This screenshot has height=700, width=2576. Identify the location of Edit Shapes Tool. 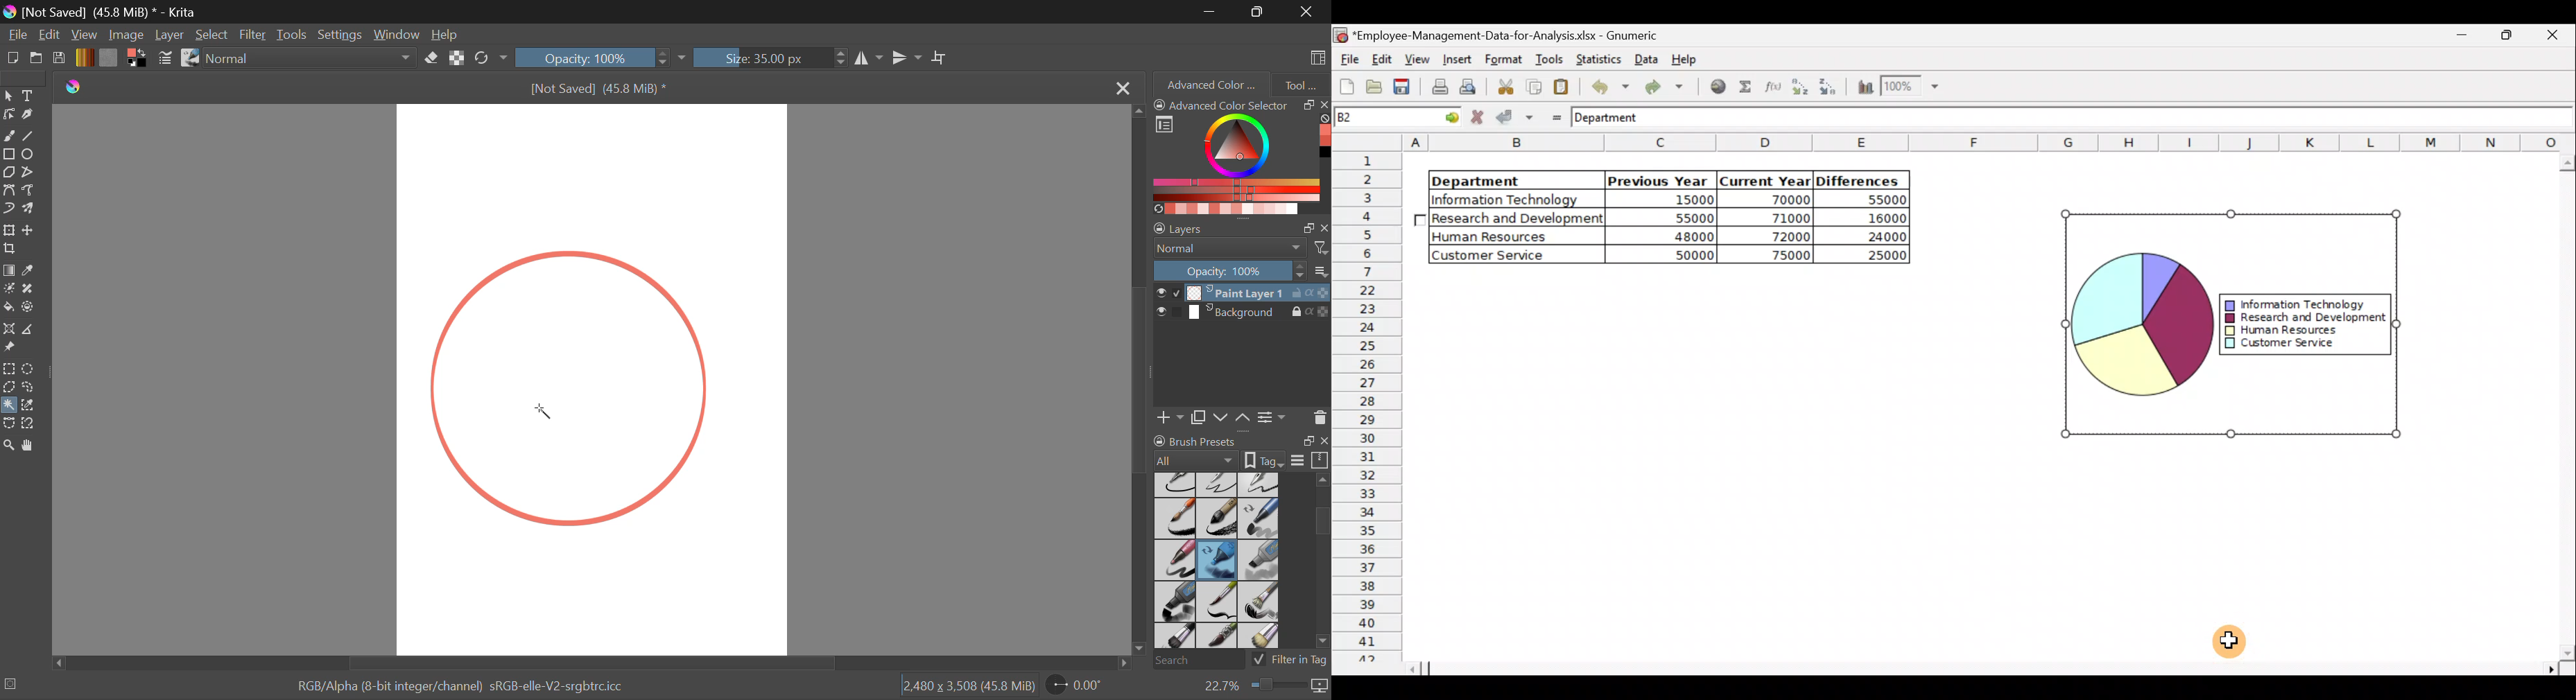
(8, 114).